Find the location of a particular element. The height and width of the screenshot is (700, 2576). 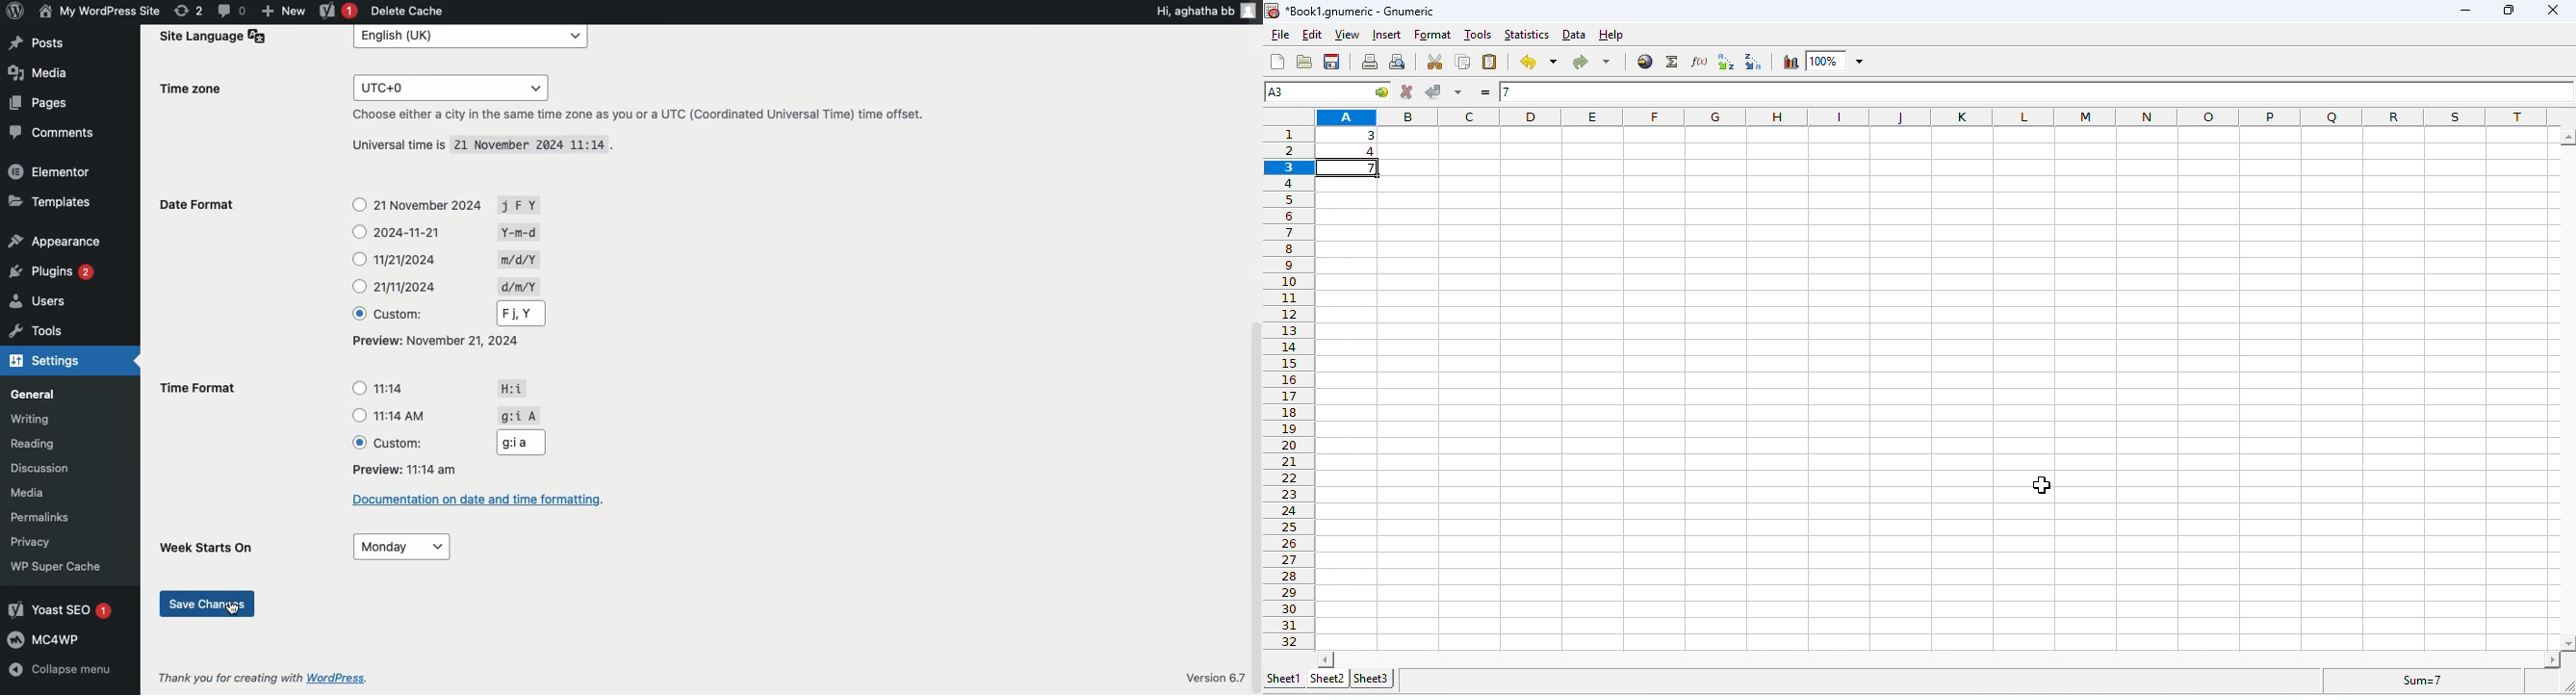

21/11/2024 d/m/Y is located at coordinates (456, 286).